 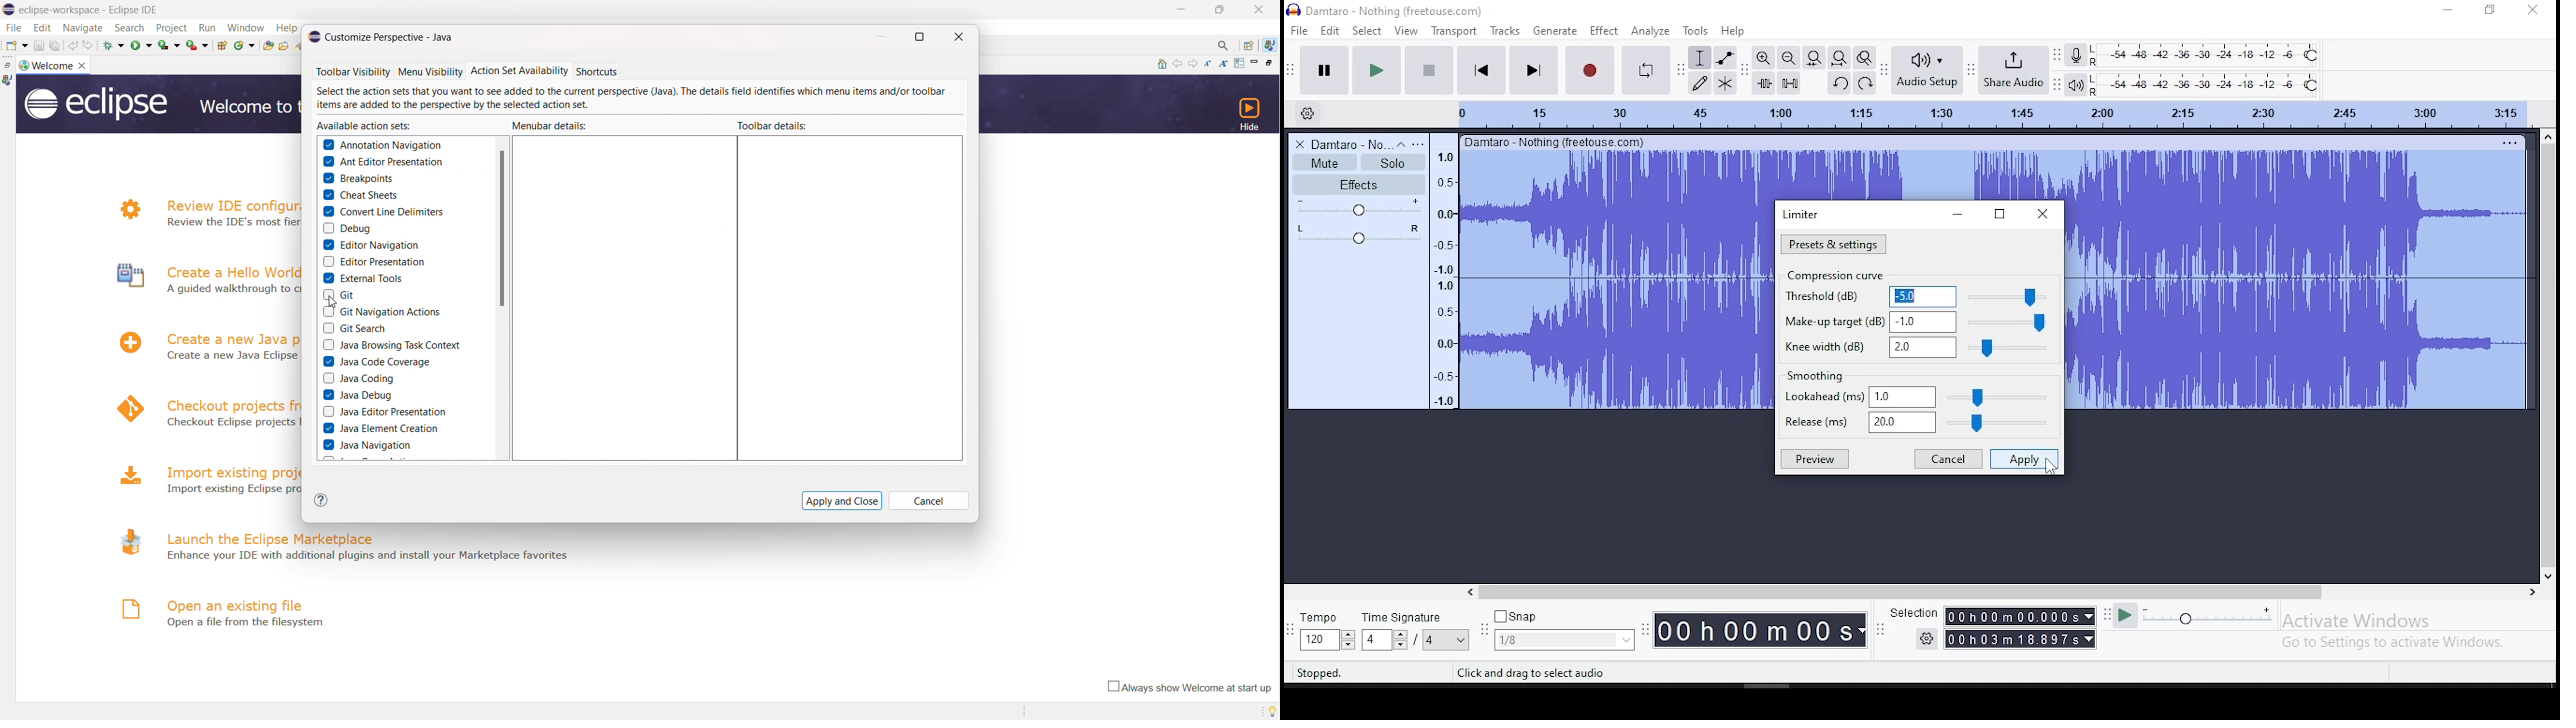 I want to click on preview, so click(x=1816, y=458).